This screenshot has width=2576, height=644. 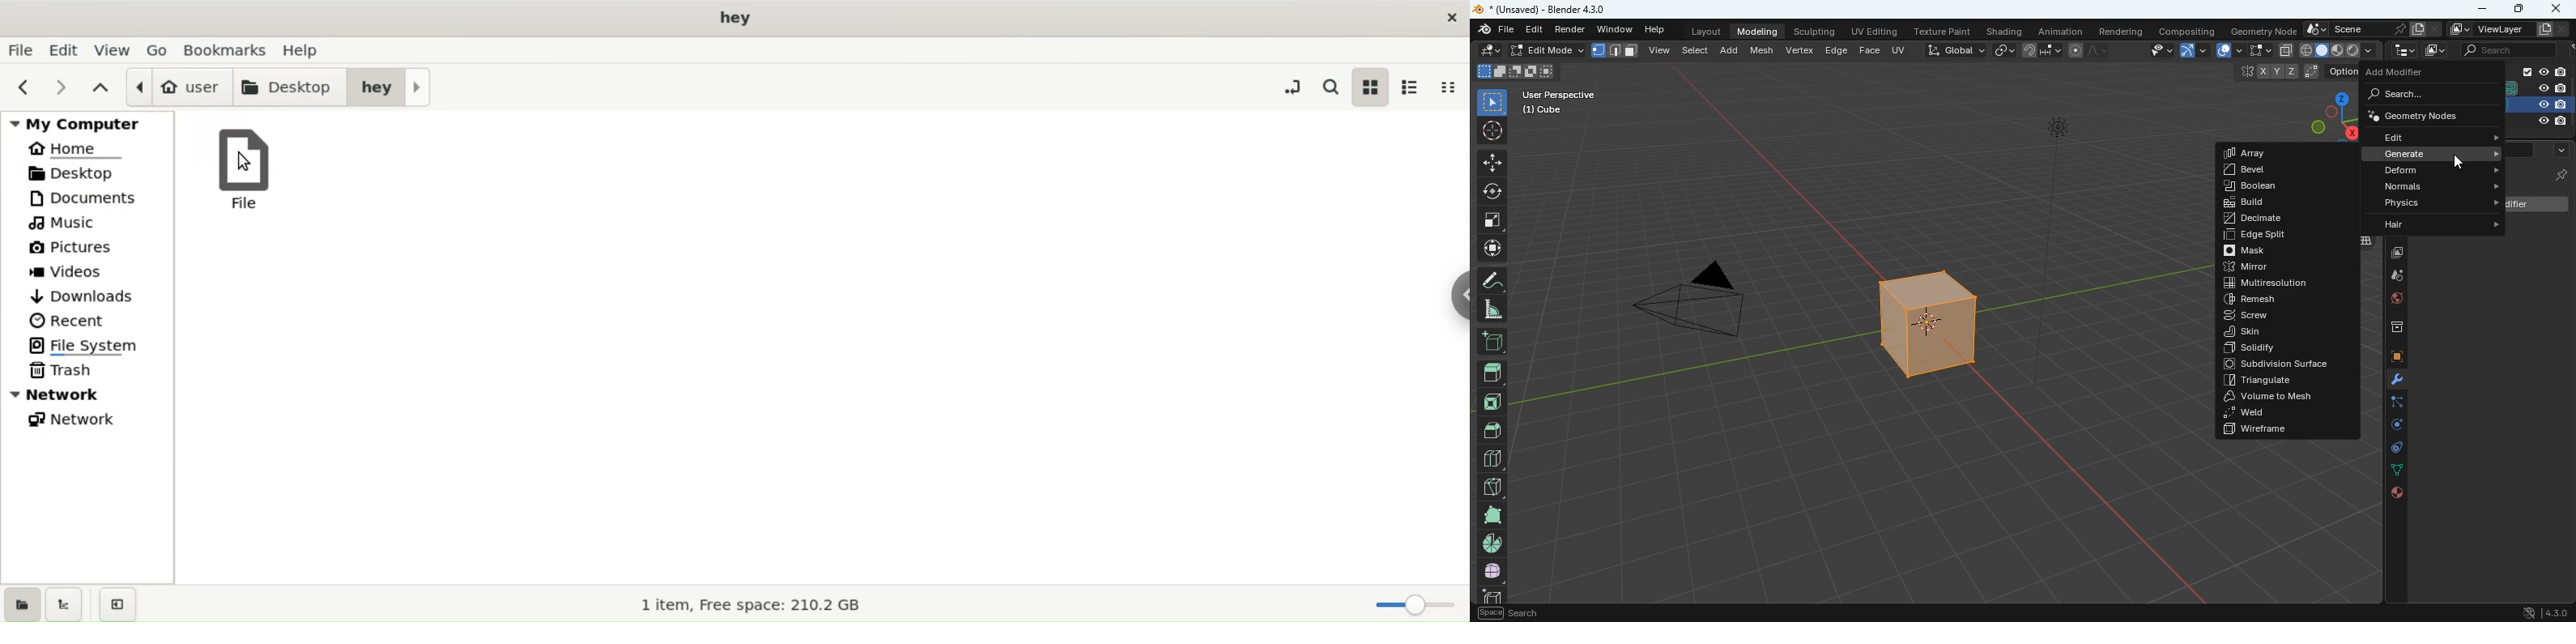 What do you see at coordinates (2426, 116) in the screenshot?
I see `geometry` at bounding box center [2426, 116].